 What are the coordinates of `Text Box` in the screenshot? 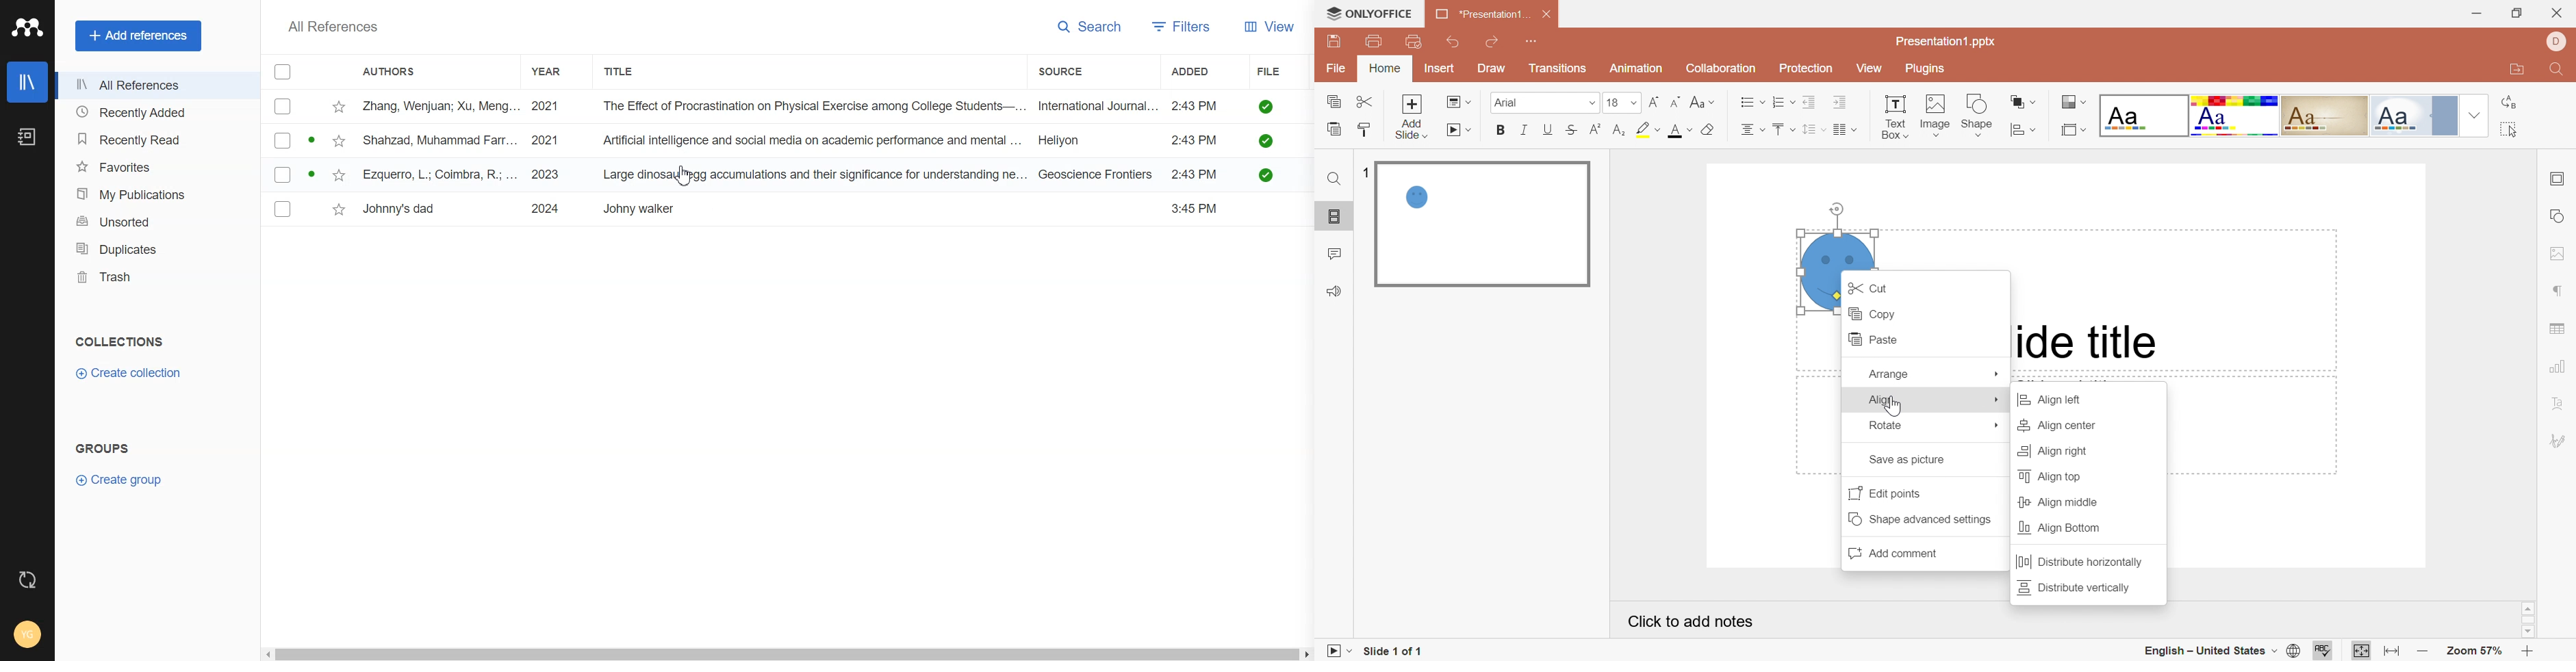 It's located at (1895, 115).